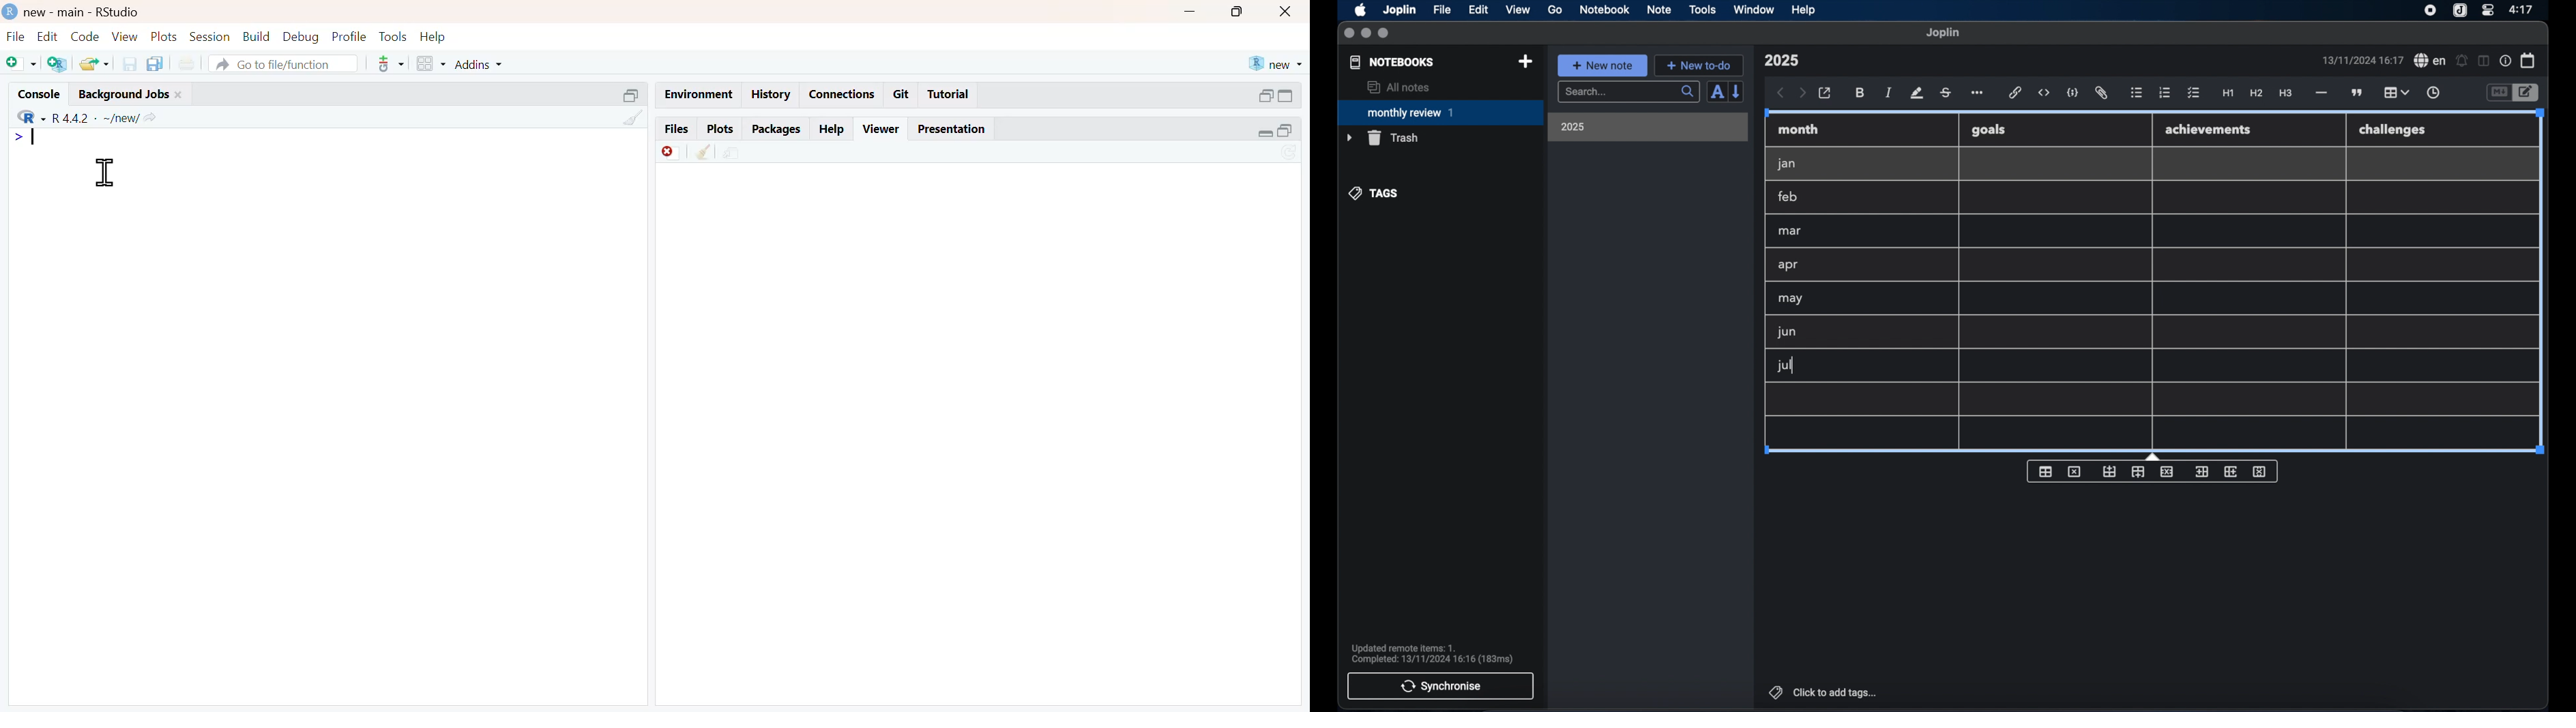 This screenshot has width=2576, height=728. I want to click on discard, so click(673, 153).